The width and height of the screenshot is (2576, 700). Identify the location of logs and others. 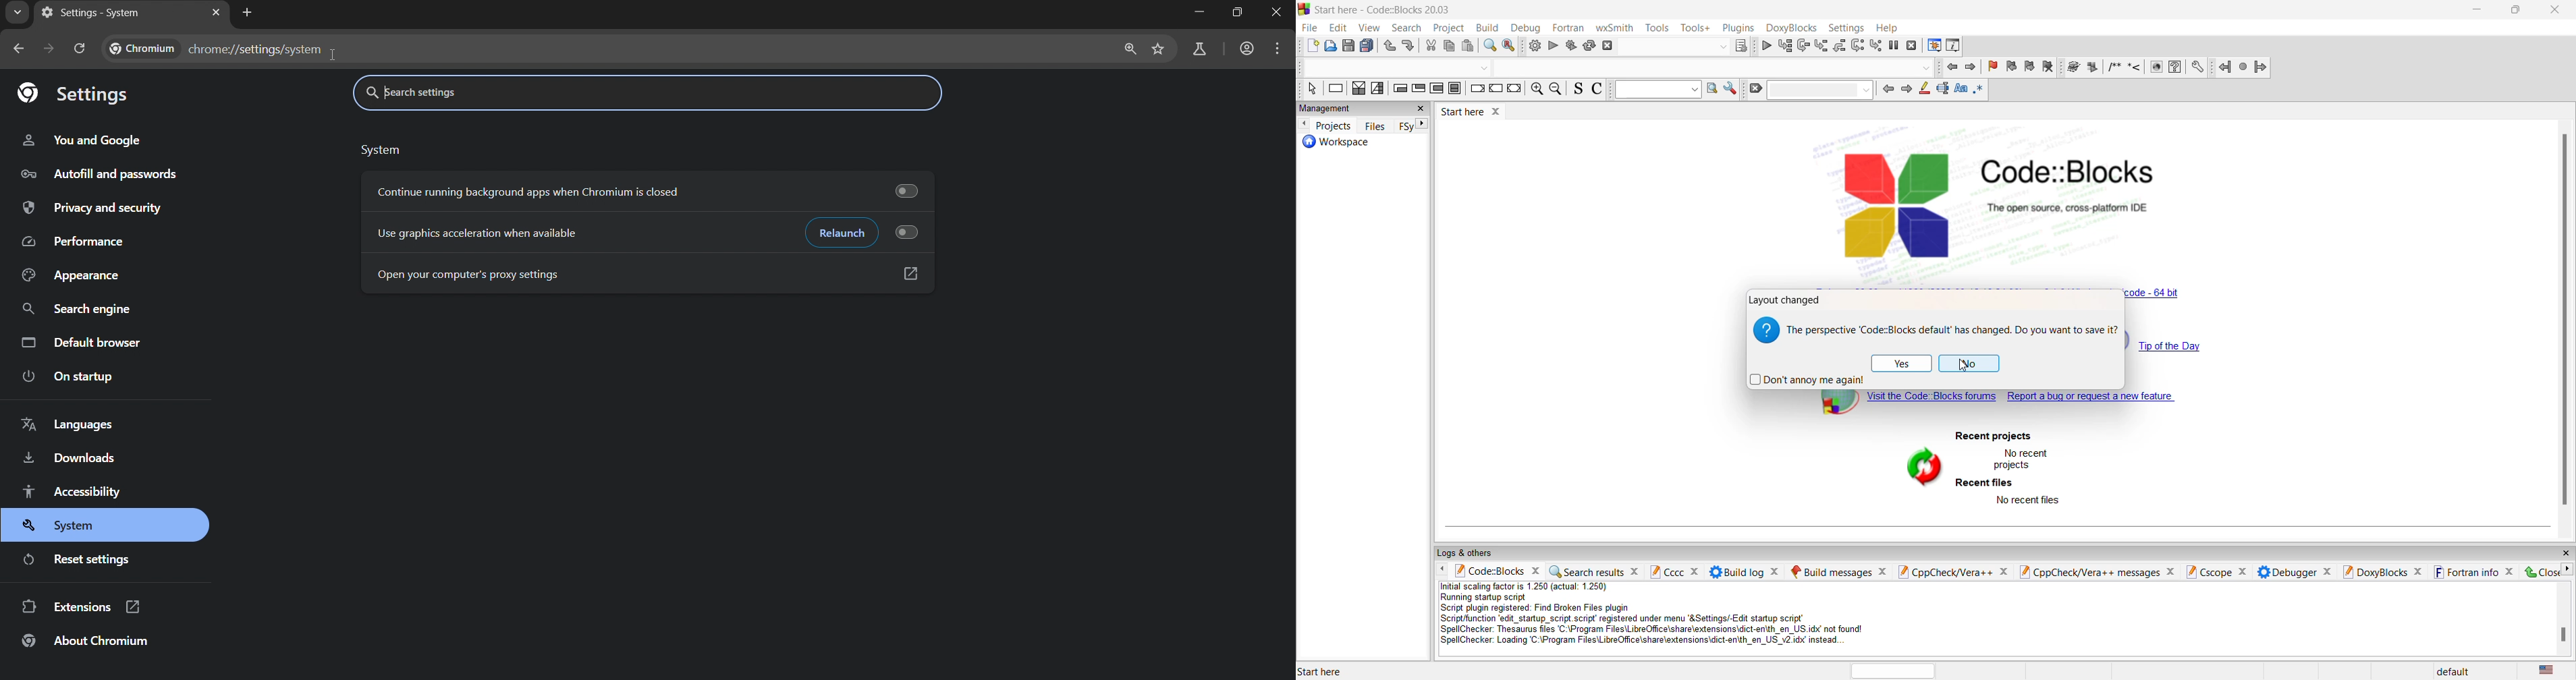
(1471, 553).